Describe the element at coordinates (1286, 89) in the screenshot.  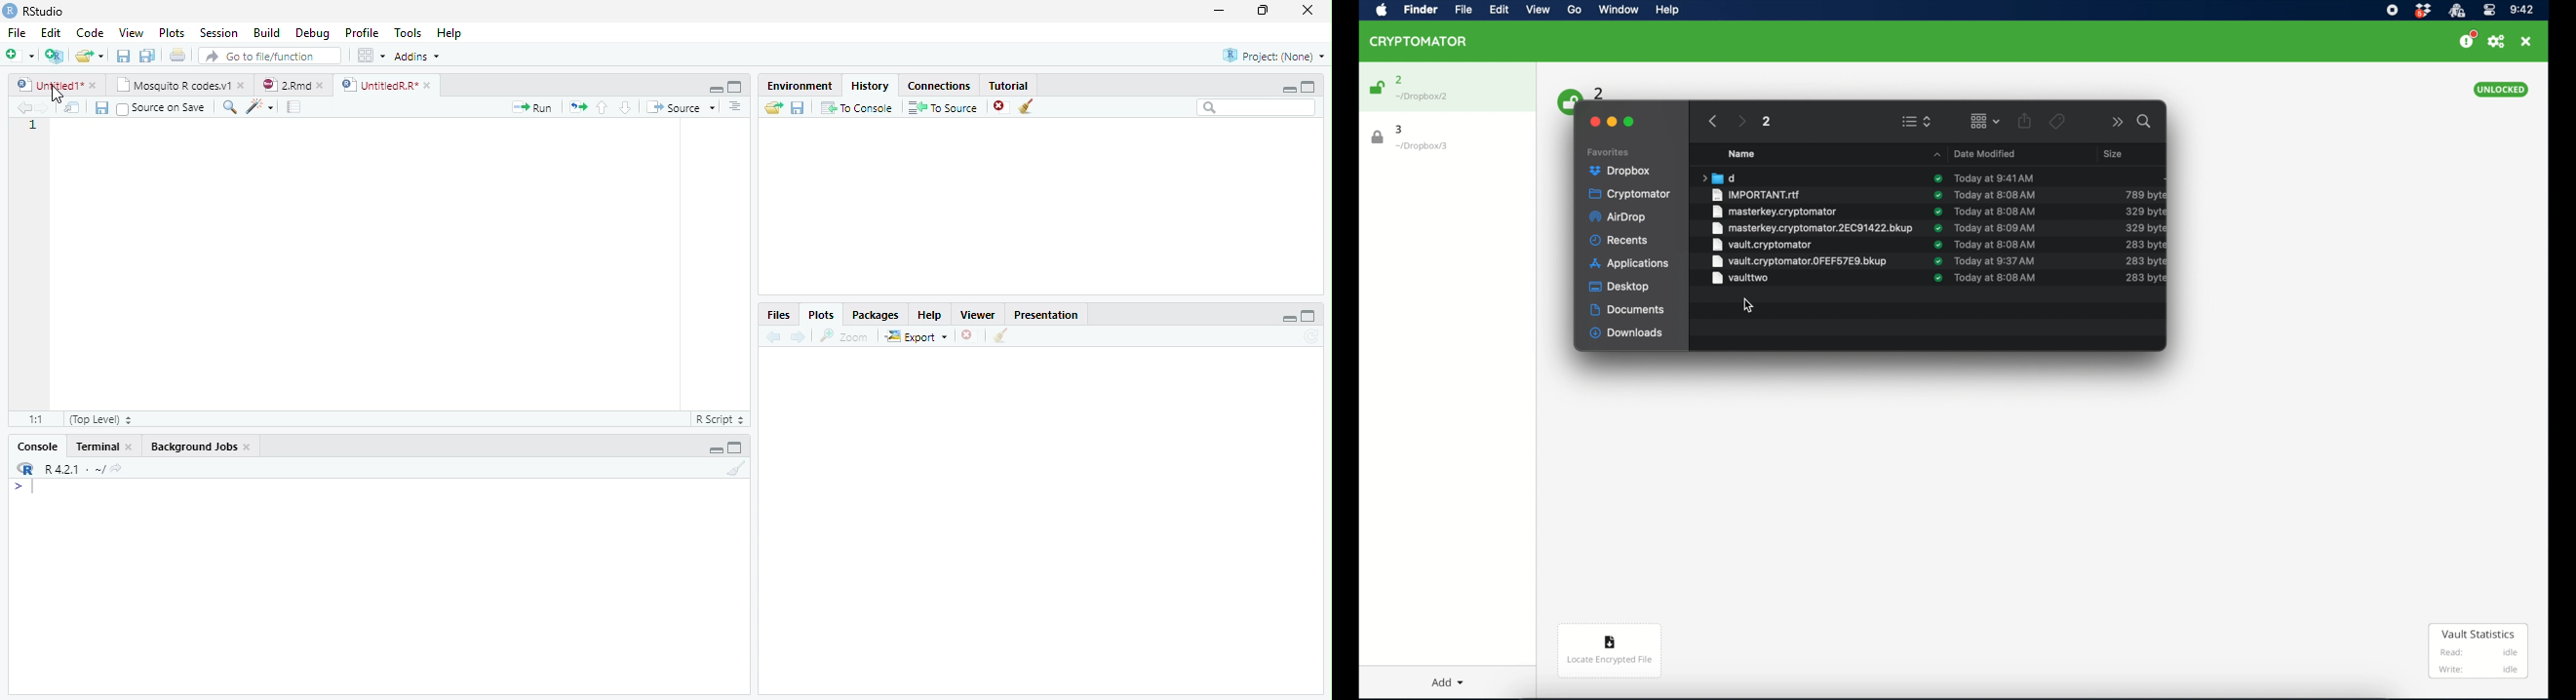
I see `Minimize` at that location.